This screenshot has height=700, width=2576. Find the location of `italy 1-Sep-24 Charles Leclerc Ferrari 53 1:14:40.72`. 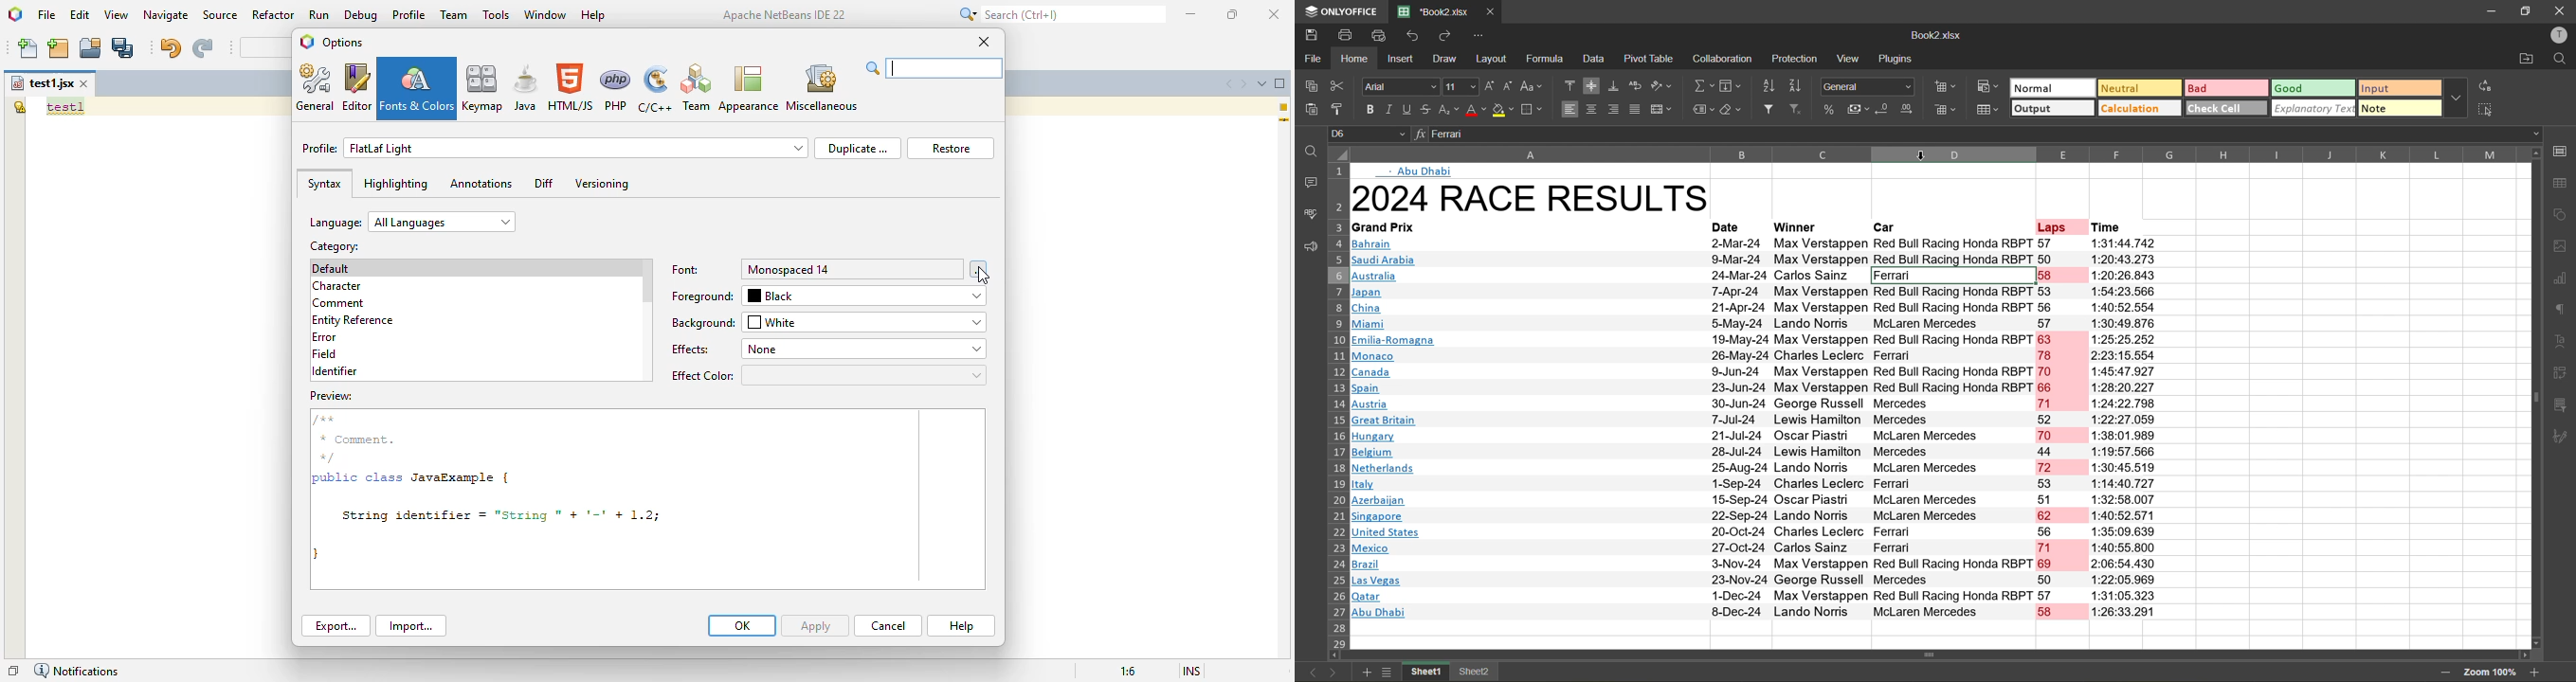

italy 1-Sep-24 Charles Leclerc Ferrari 53 1:14:40.72 is located at coordinates (1751, 484).